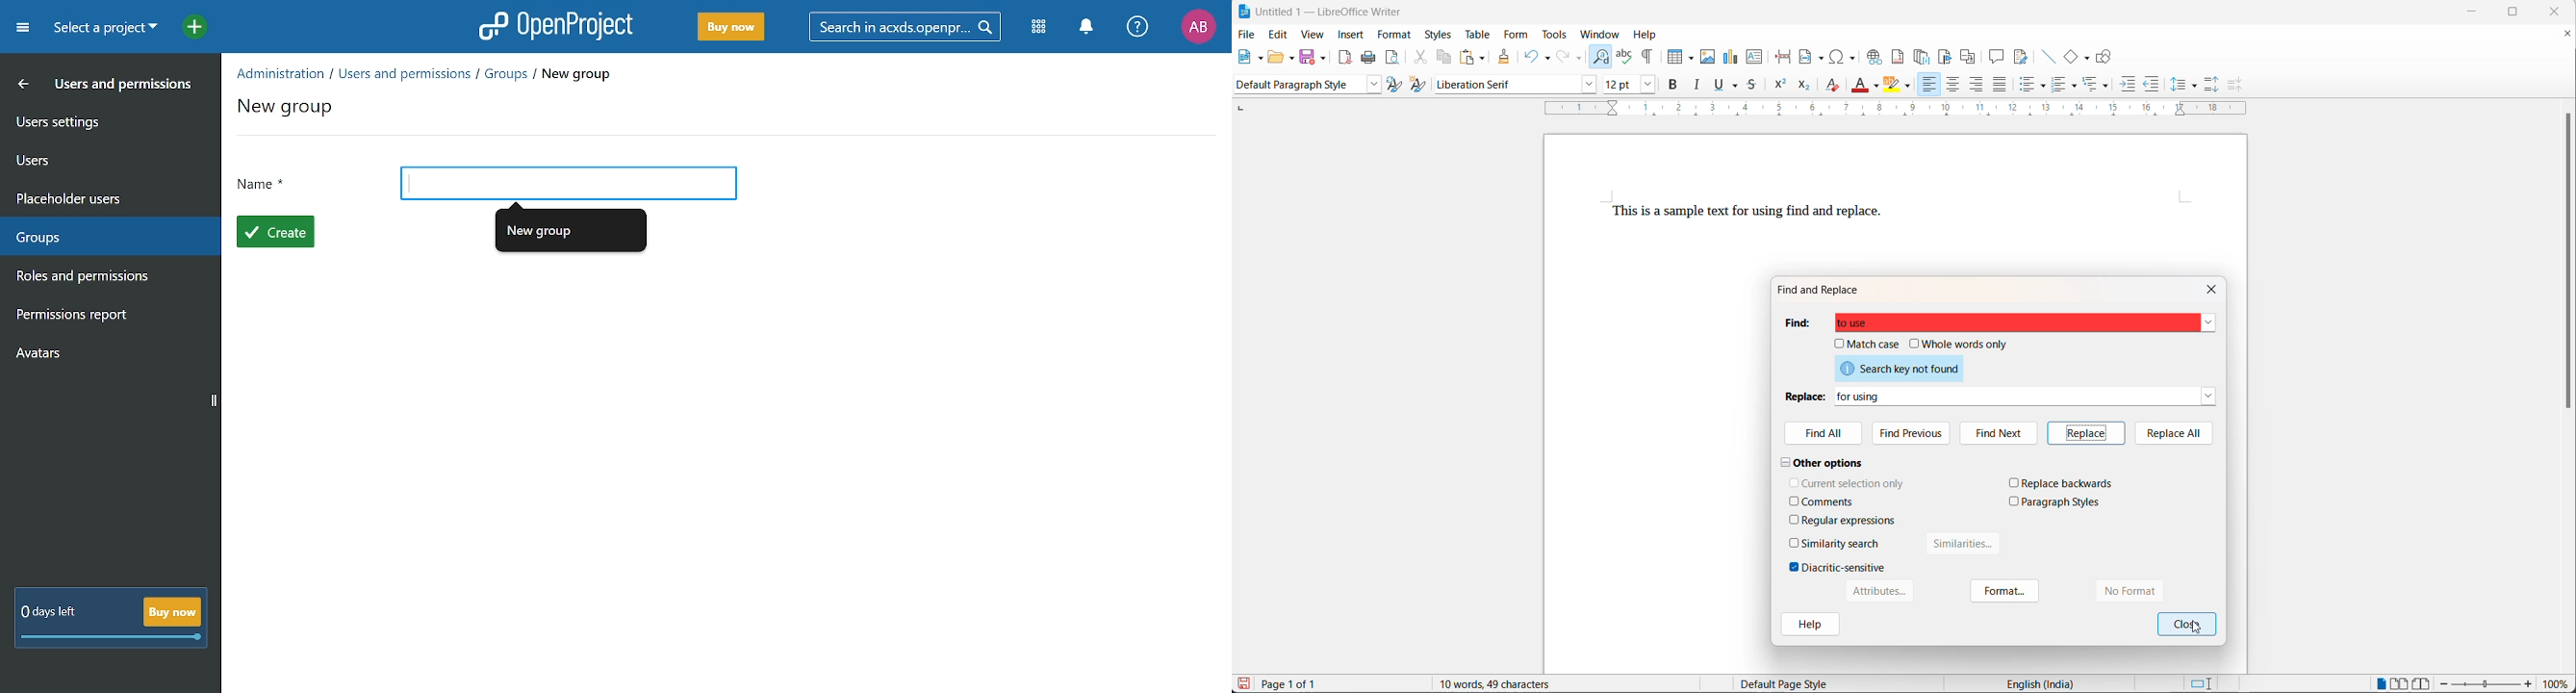  Describe the element at coordinates (1602, 34) in the screenshot. I see `window` at that location.